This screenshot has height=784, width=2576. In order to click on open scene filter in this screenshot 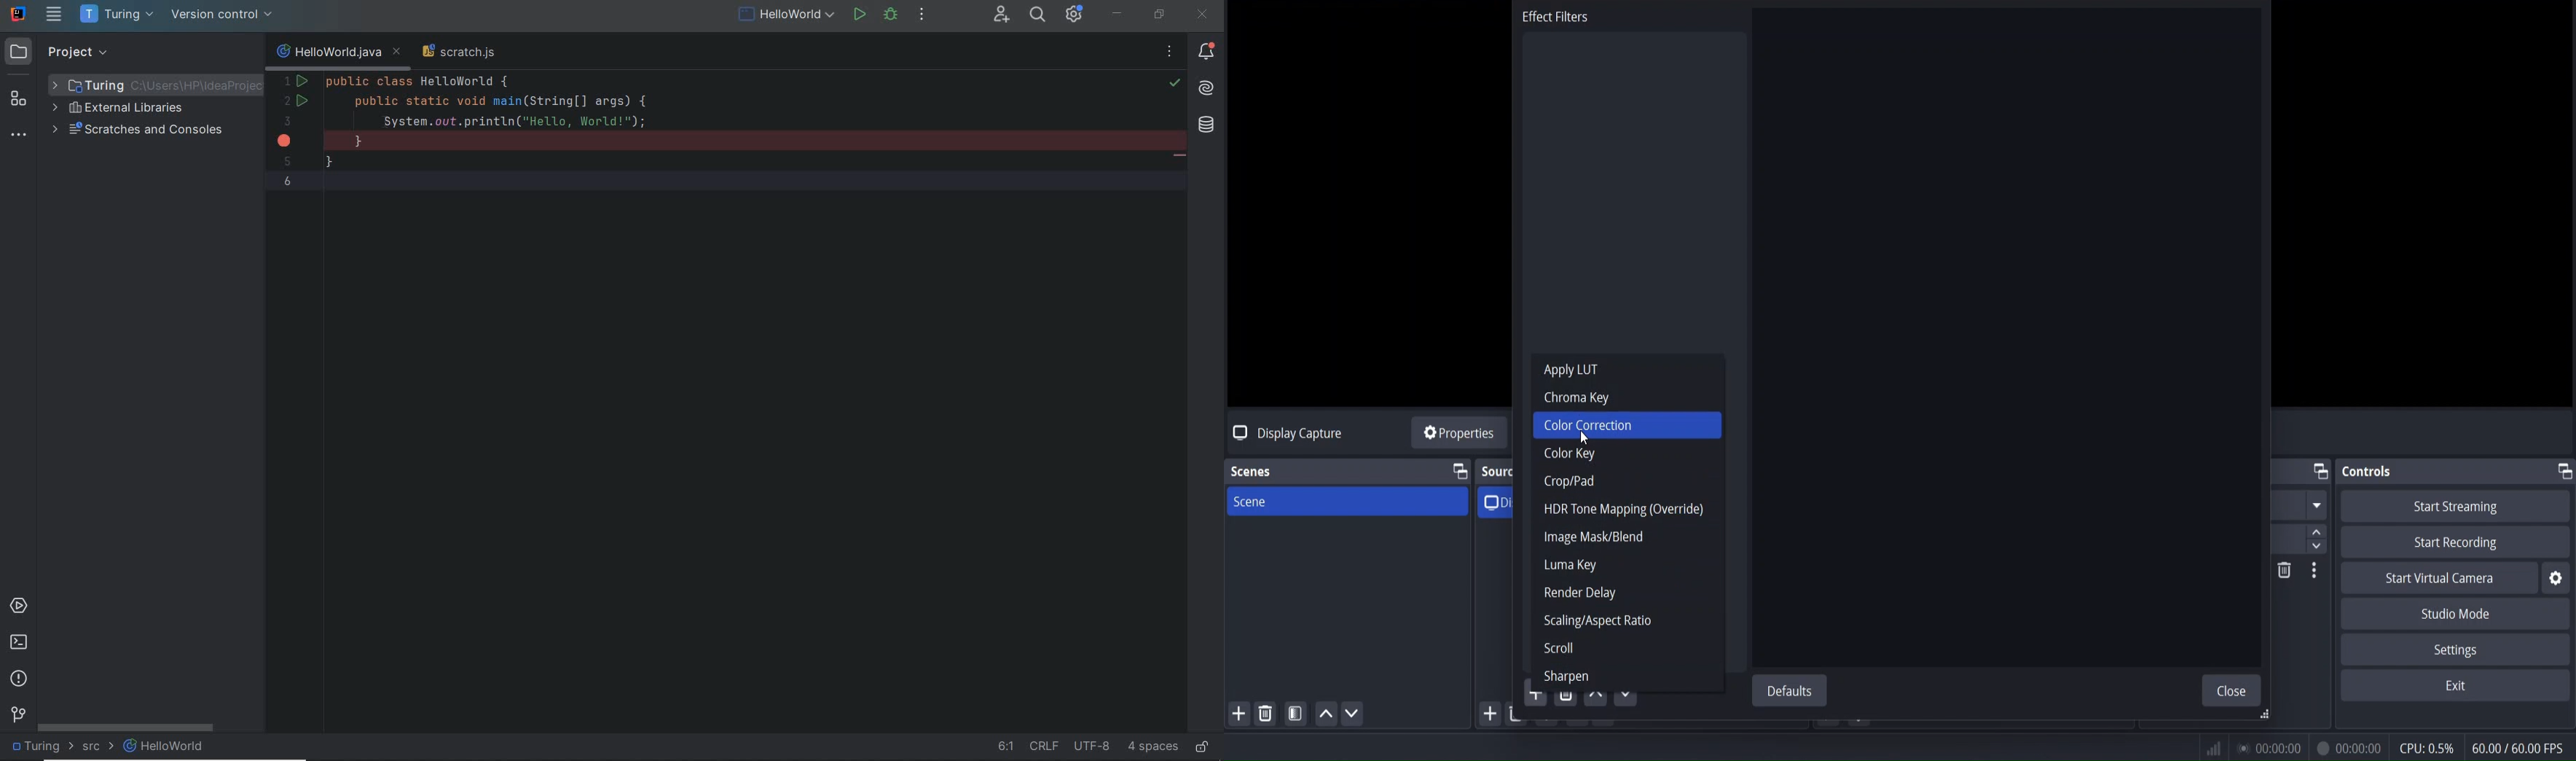, I will do `click(1296, 716)`.